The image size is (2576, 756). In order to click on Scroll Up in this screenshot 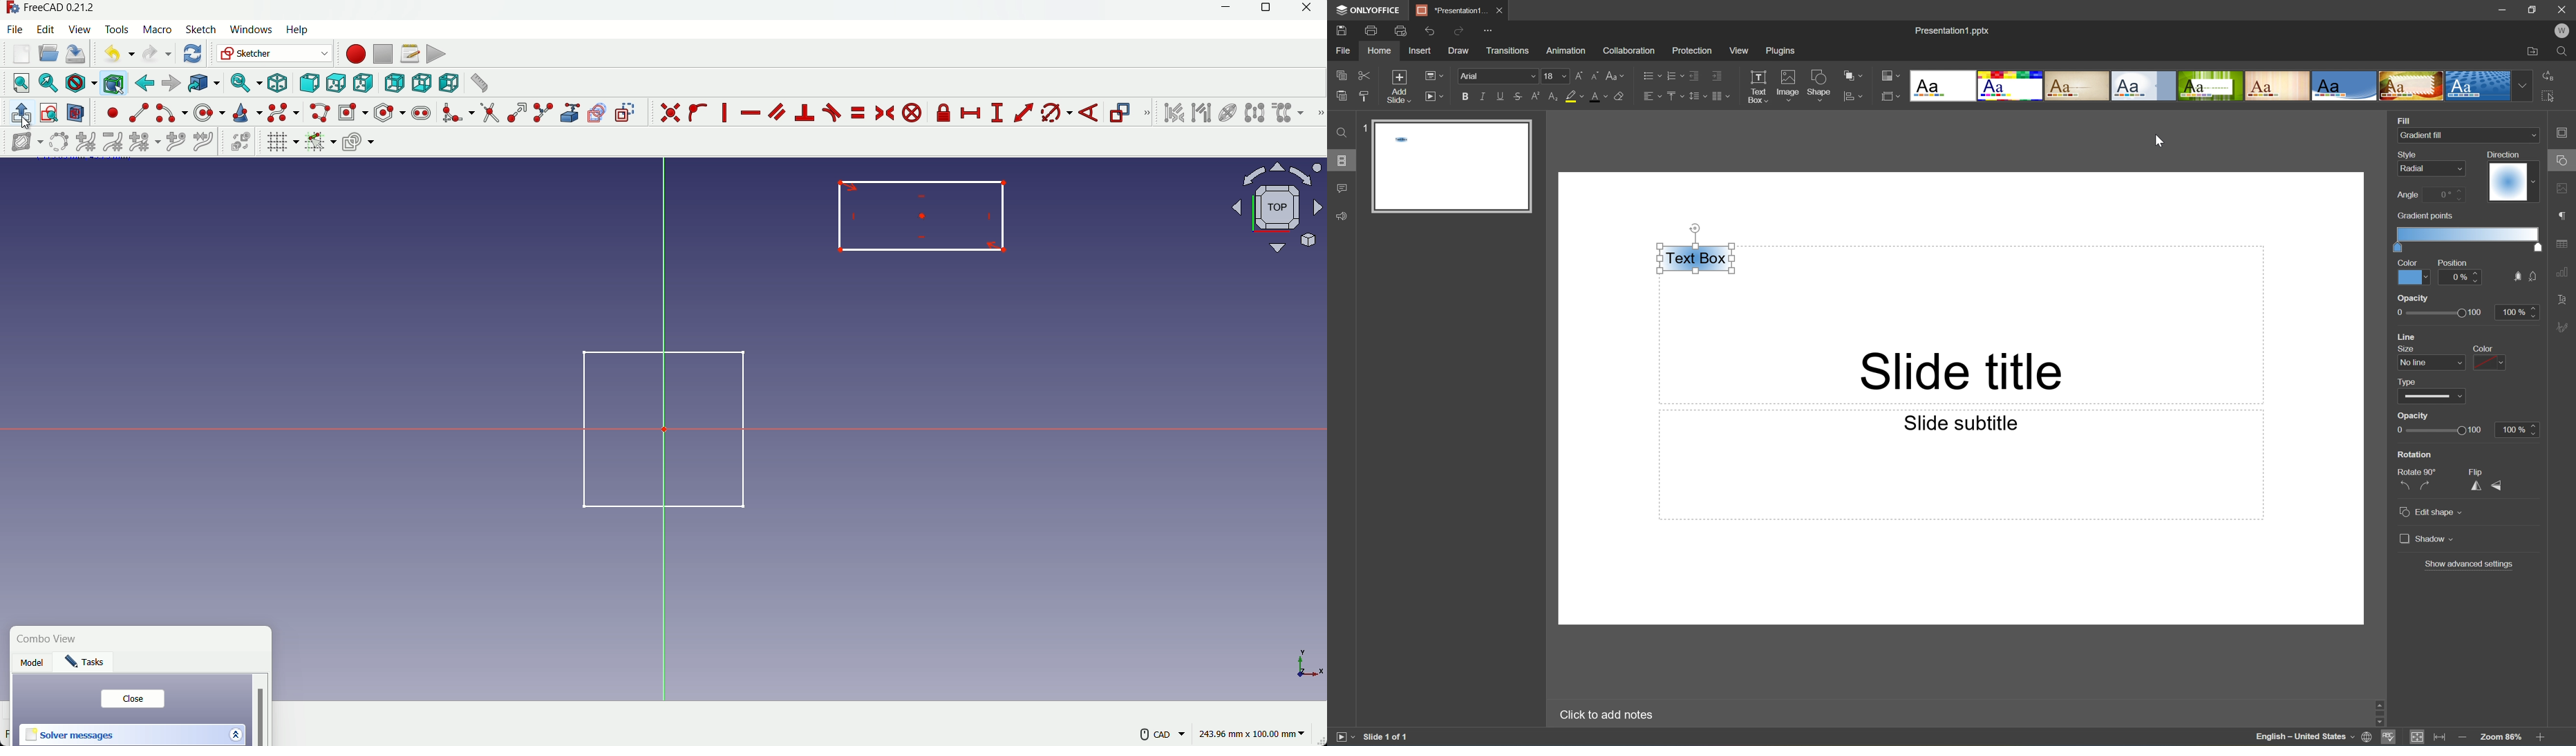, I will do `click(2544, 702)`.